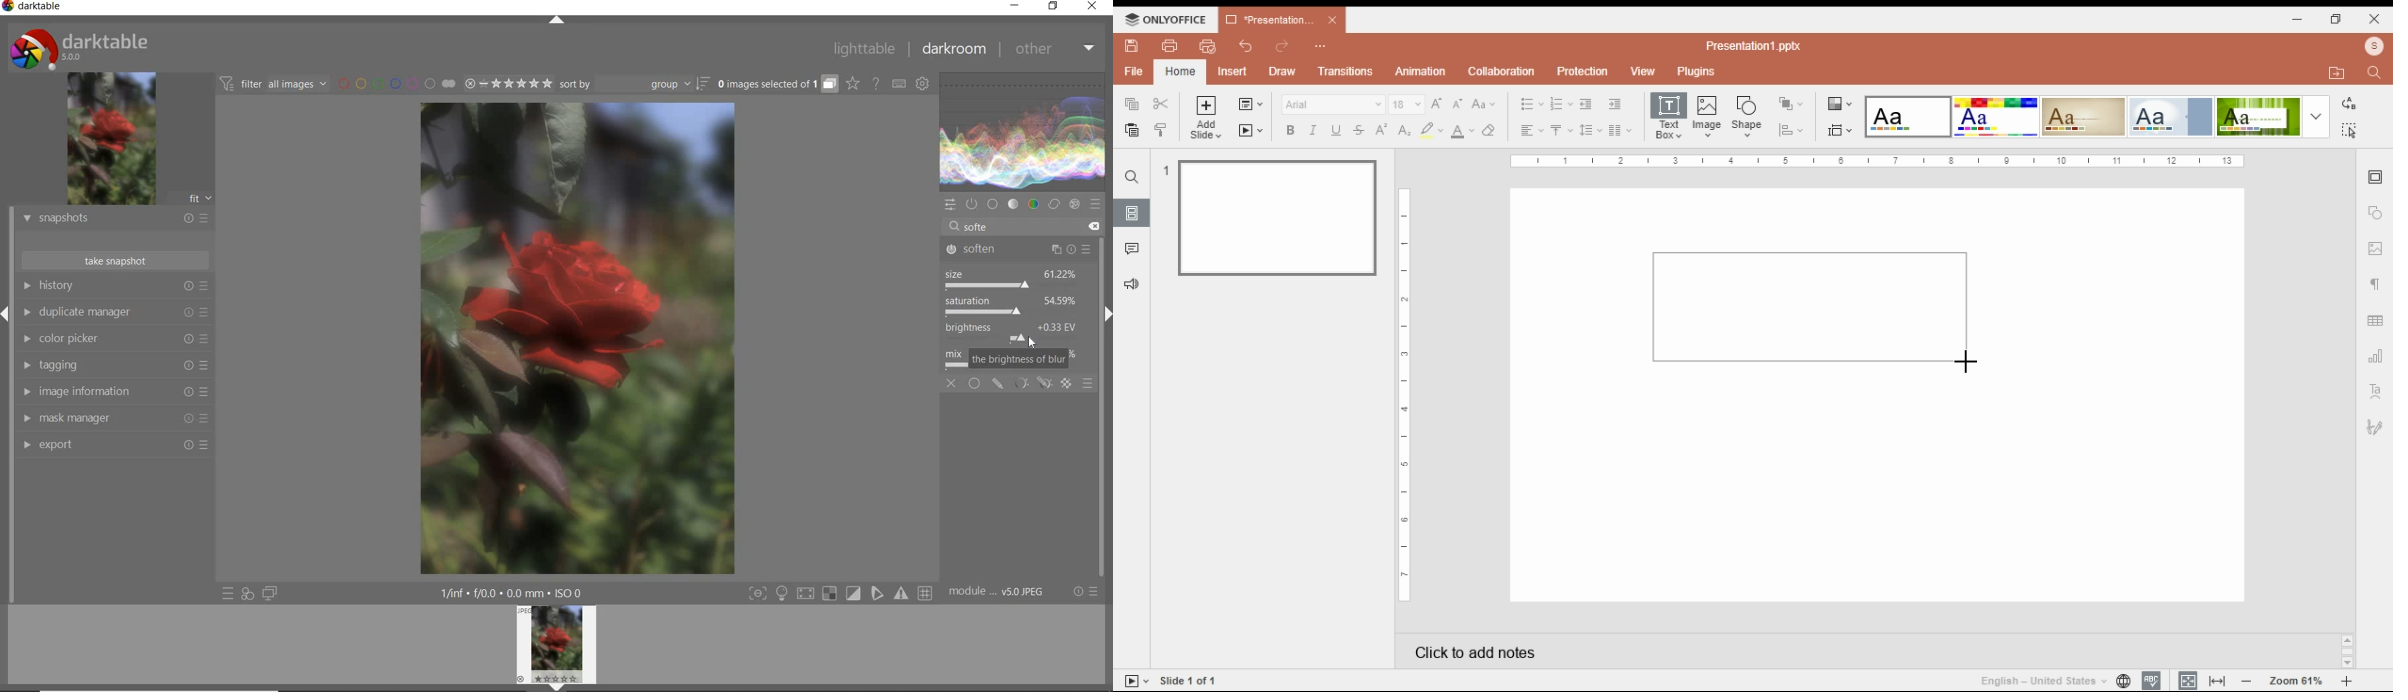  Describe the element at coordinates (2340, 72) in the screenshot. I see `open file location` at that location.